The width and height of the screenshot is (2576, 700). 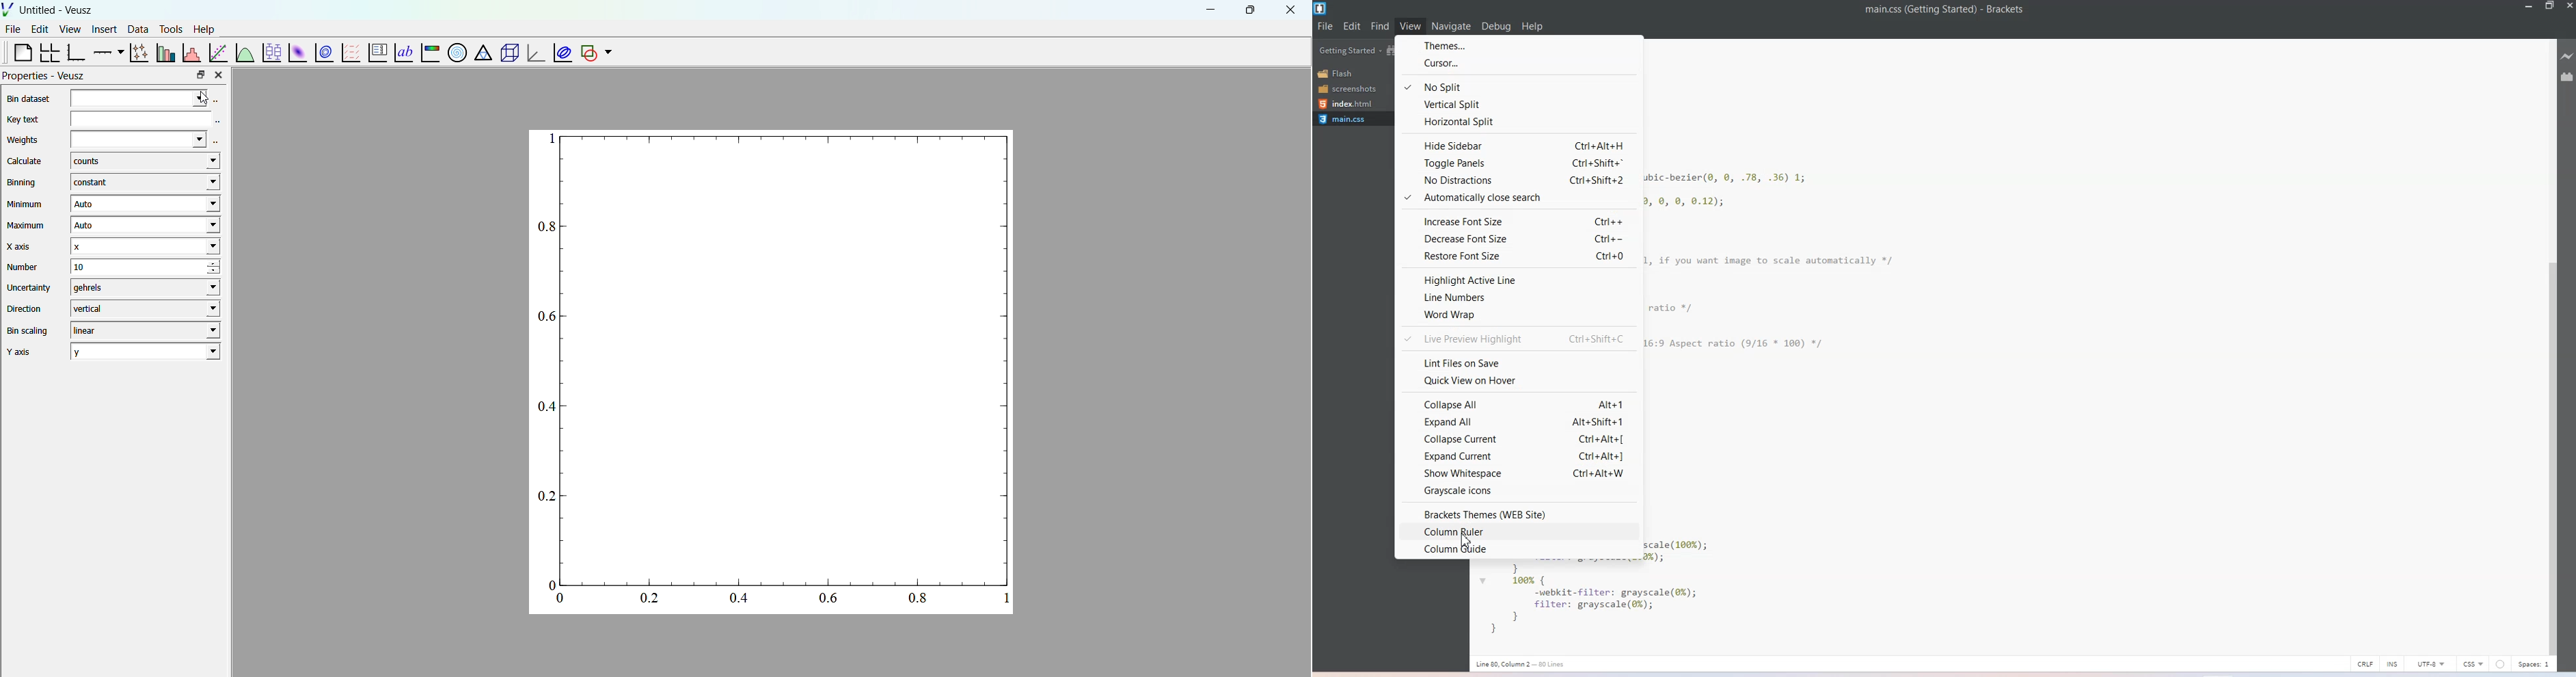 I want to click on Index.html, so click(x=1351, y=103).